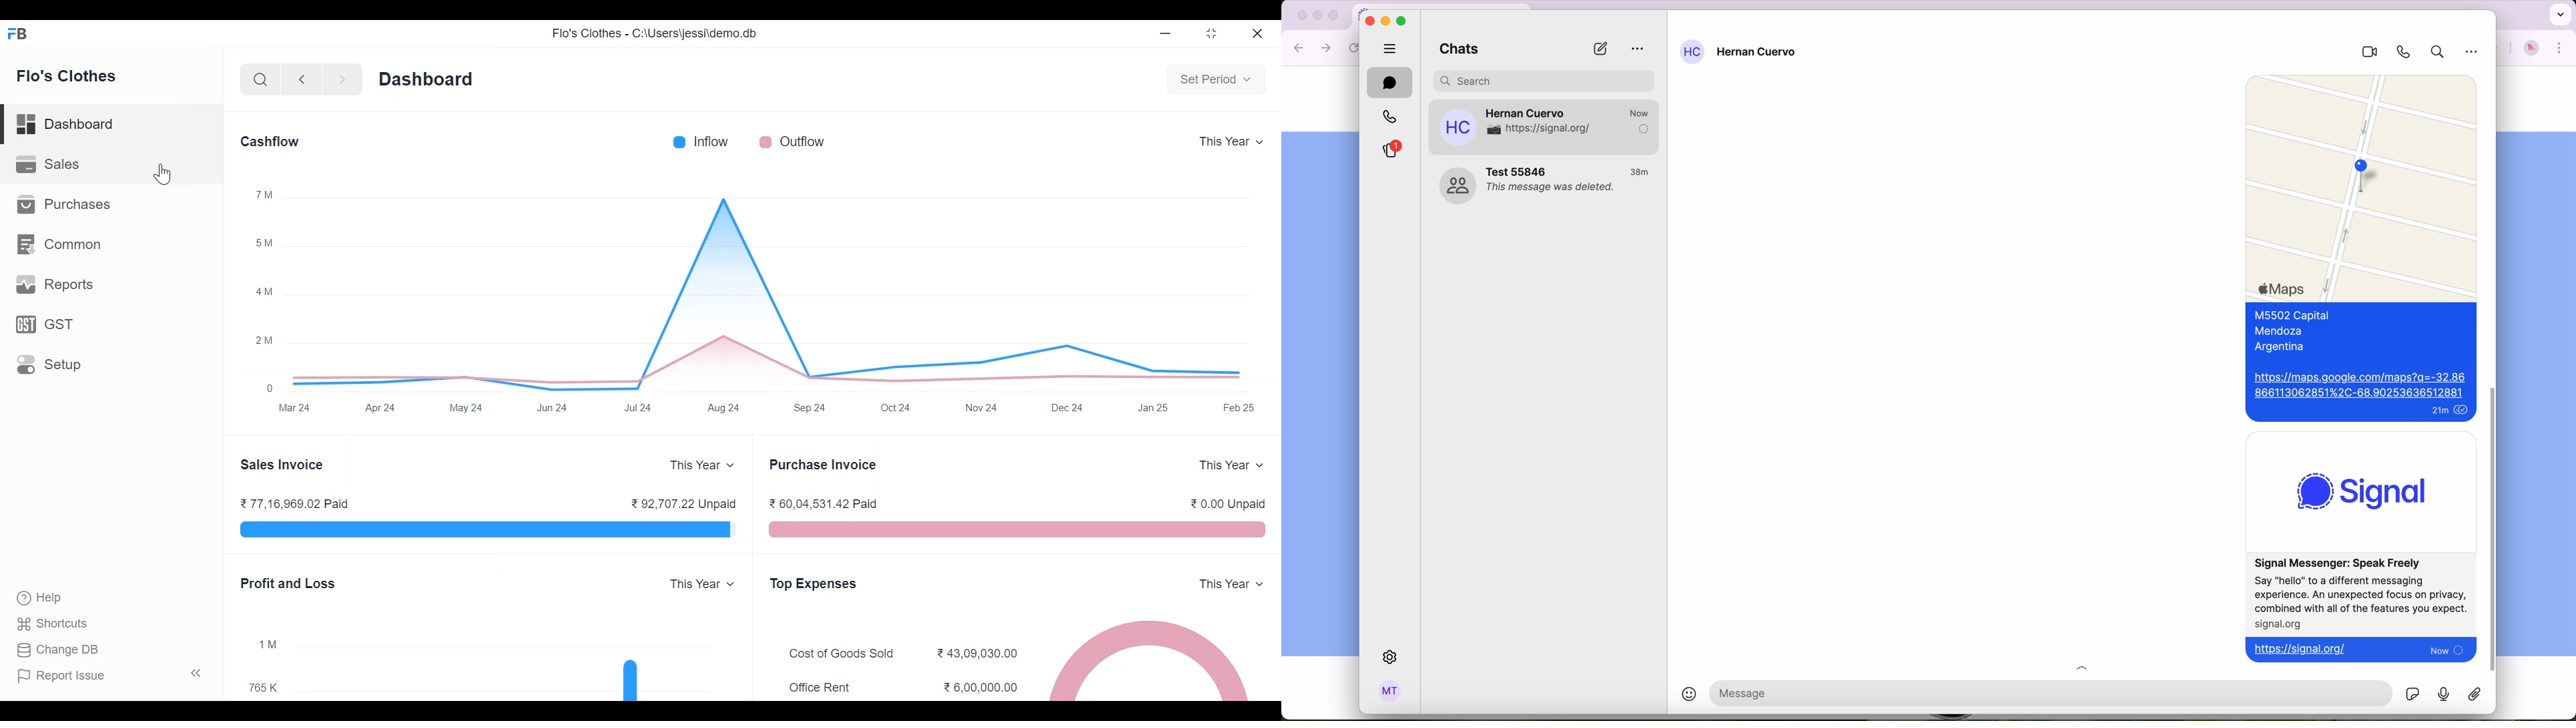  Describe the element at coordinates (553, 408) in the screenshot. I see `Jun 24` at that location.